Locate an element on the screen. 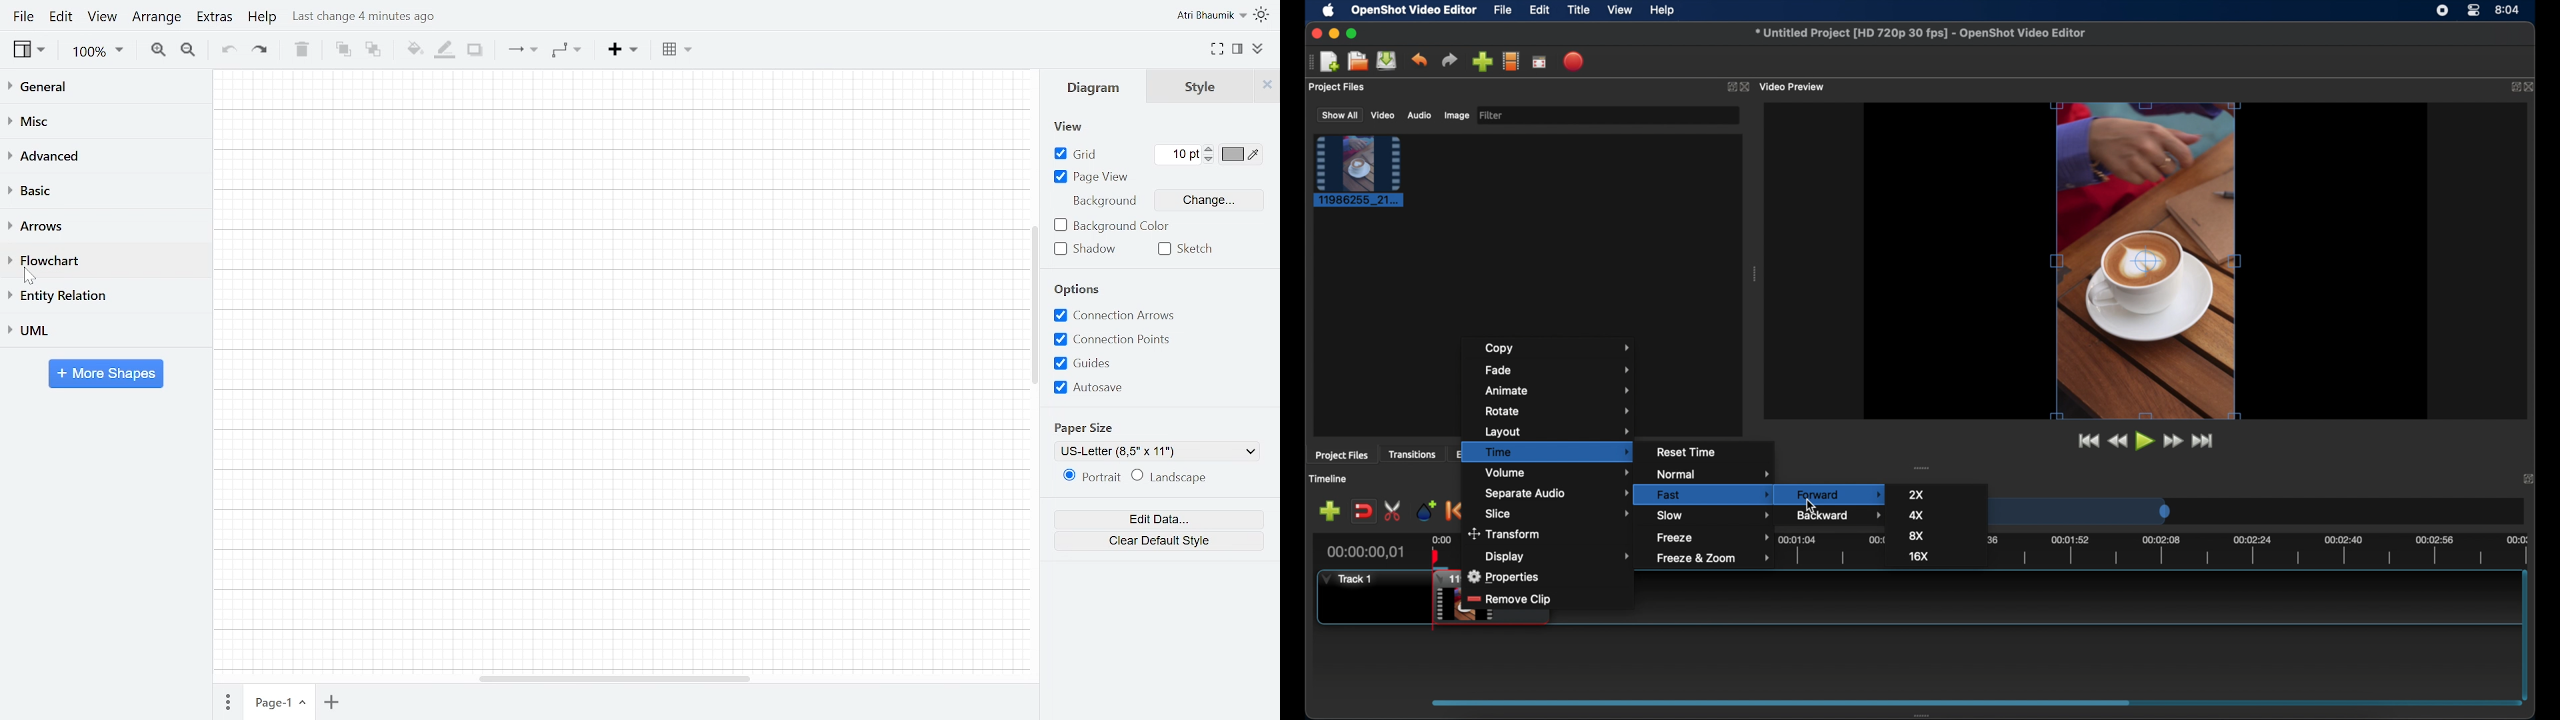  Undo is located at coordinates (228, 51).